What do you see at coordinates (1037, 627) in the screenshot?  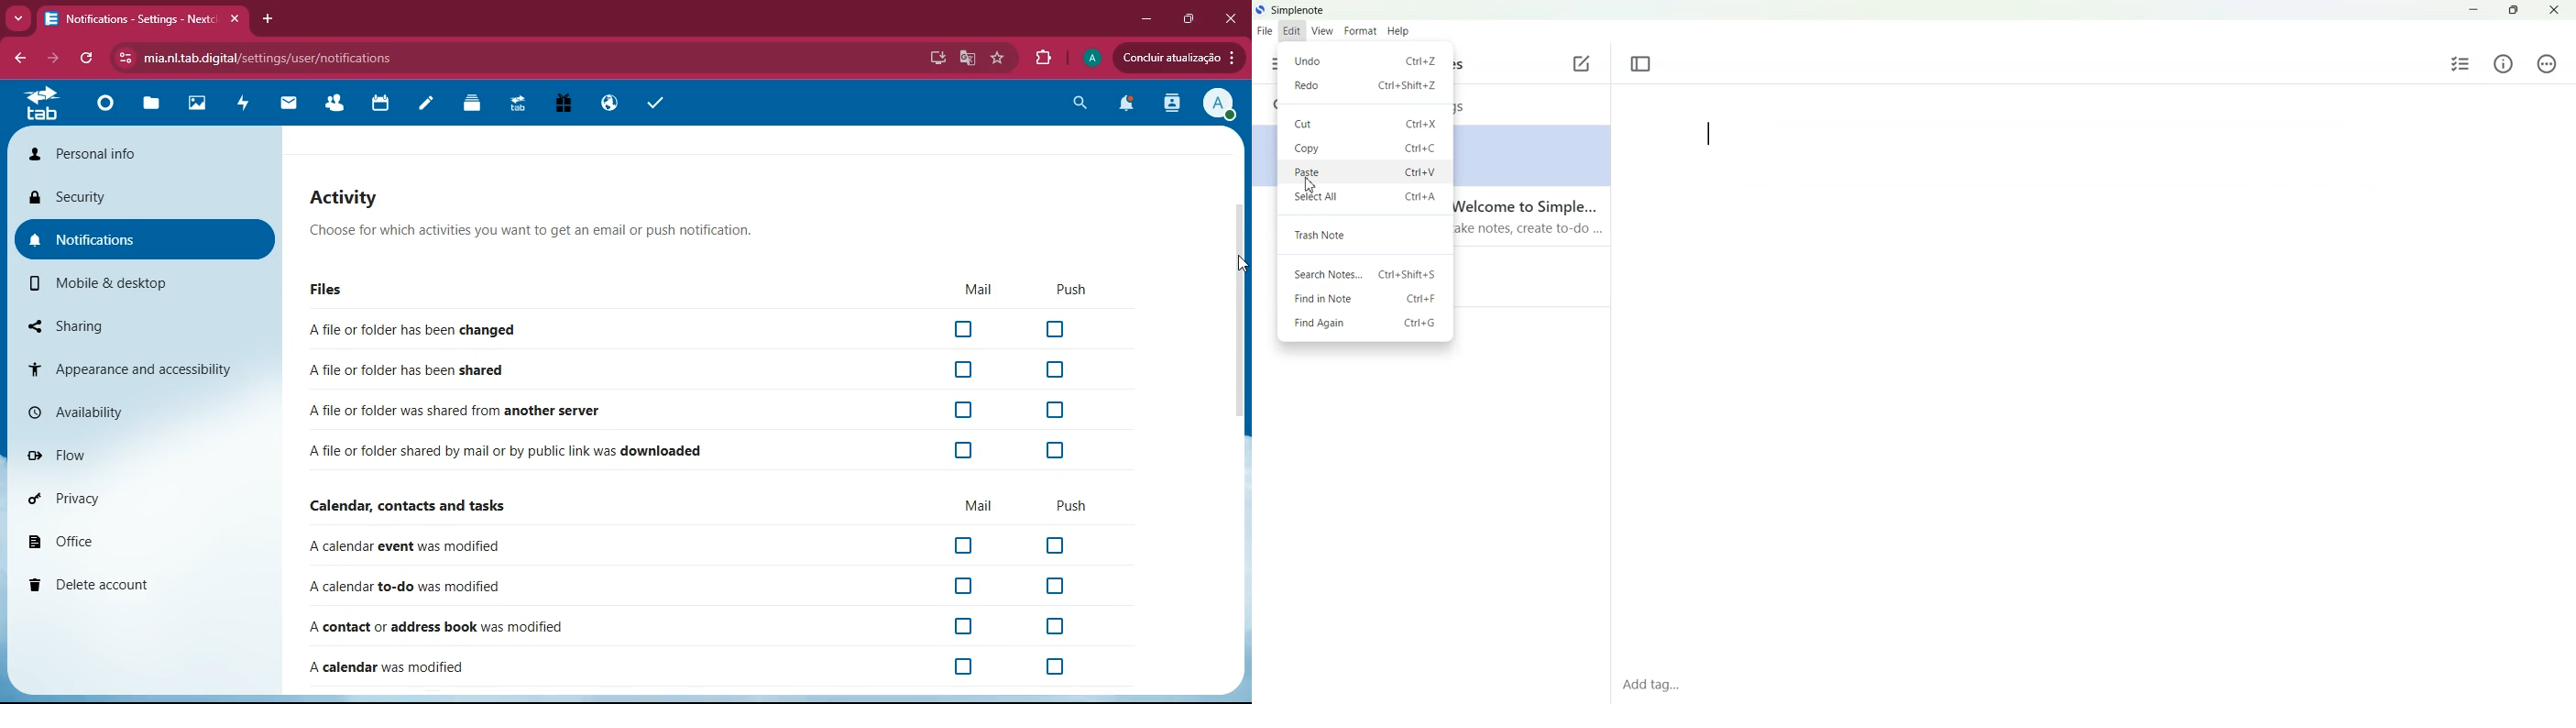 I see `off` at bounding box center [1037, 627].